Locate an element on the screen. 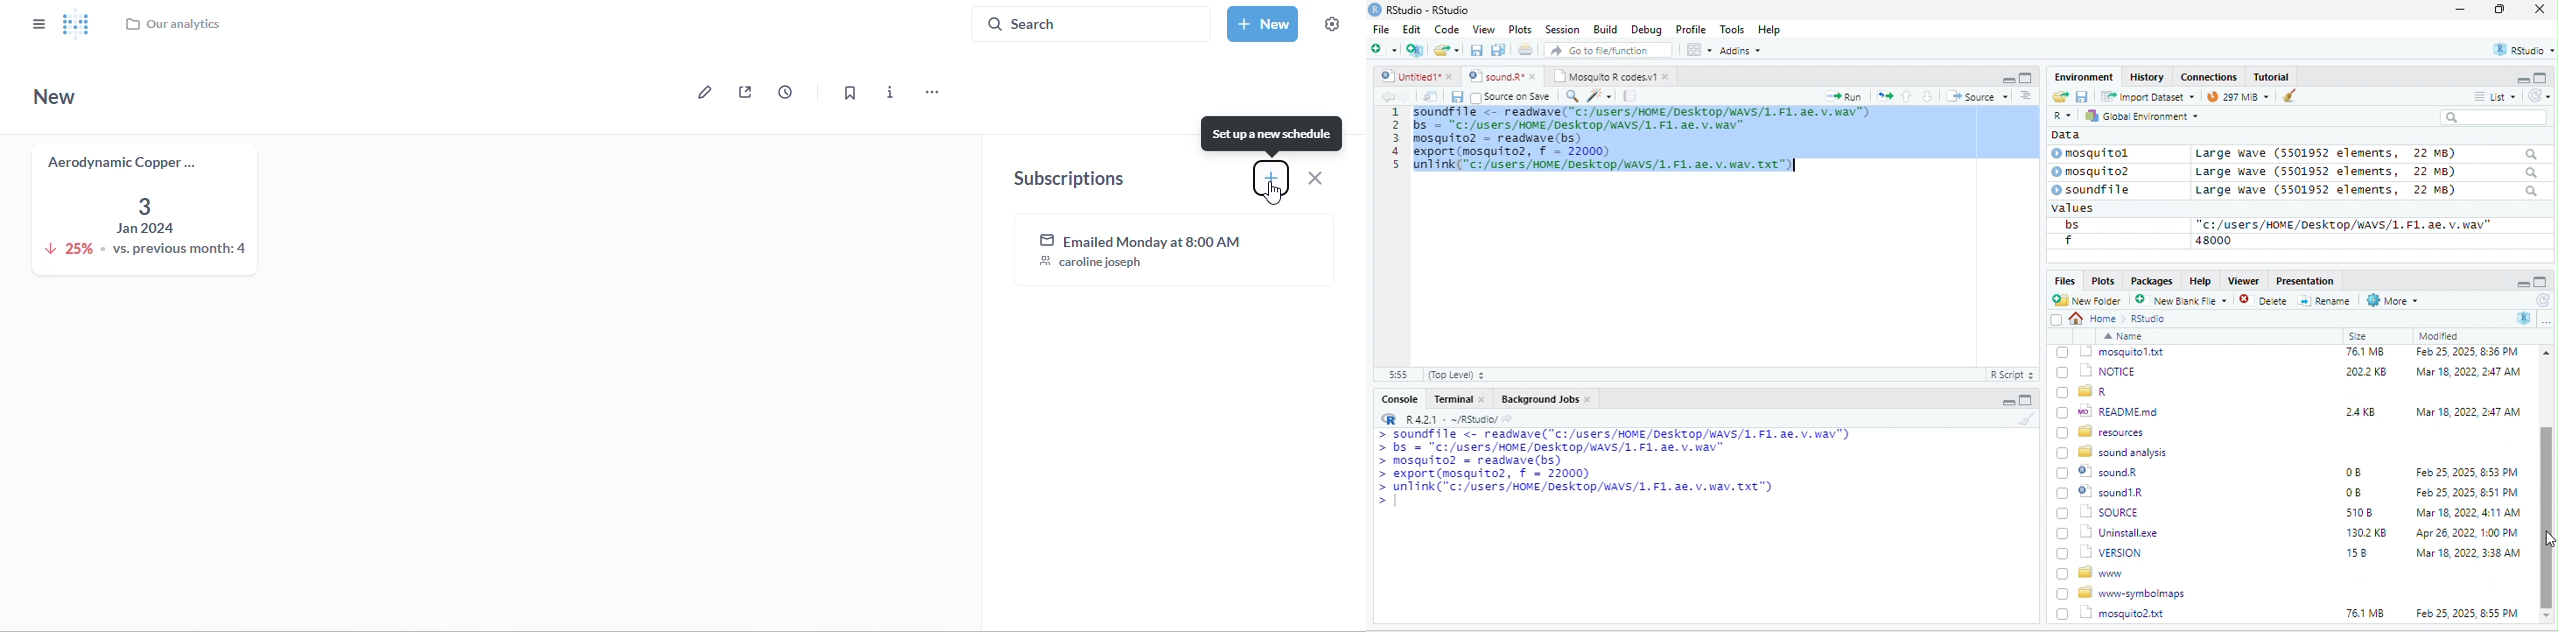 Image resolution: width=2576 pixels, height=644 pixels. Feb 25, 2025, 12:45 PM is located at coordinates (2470, 377).